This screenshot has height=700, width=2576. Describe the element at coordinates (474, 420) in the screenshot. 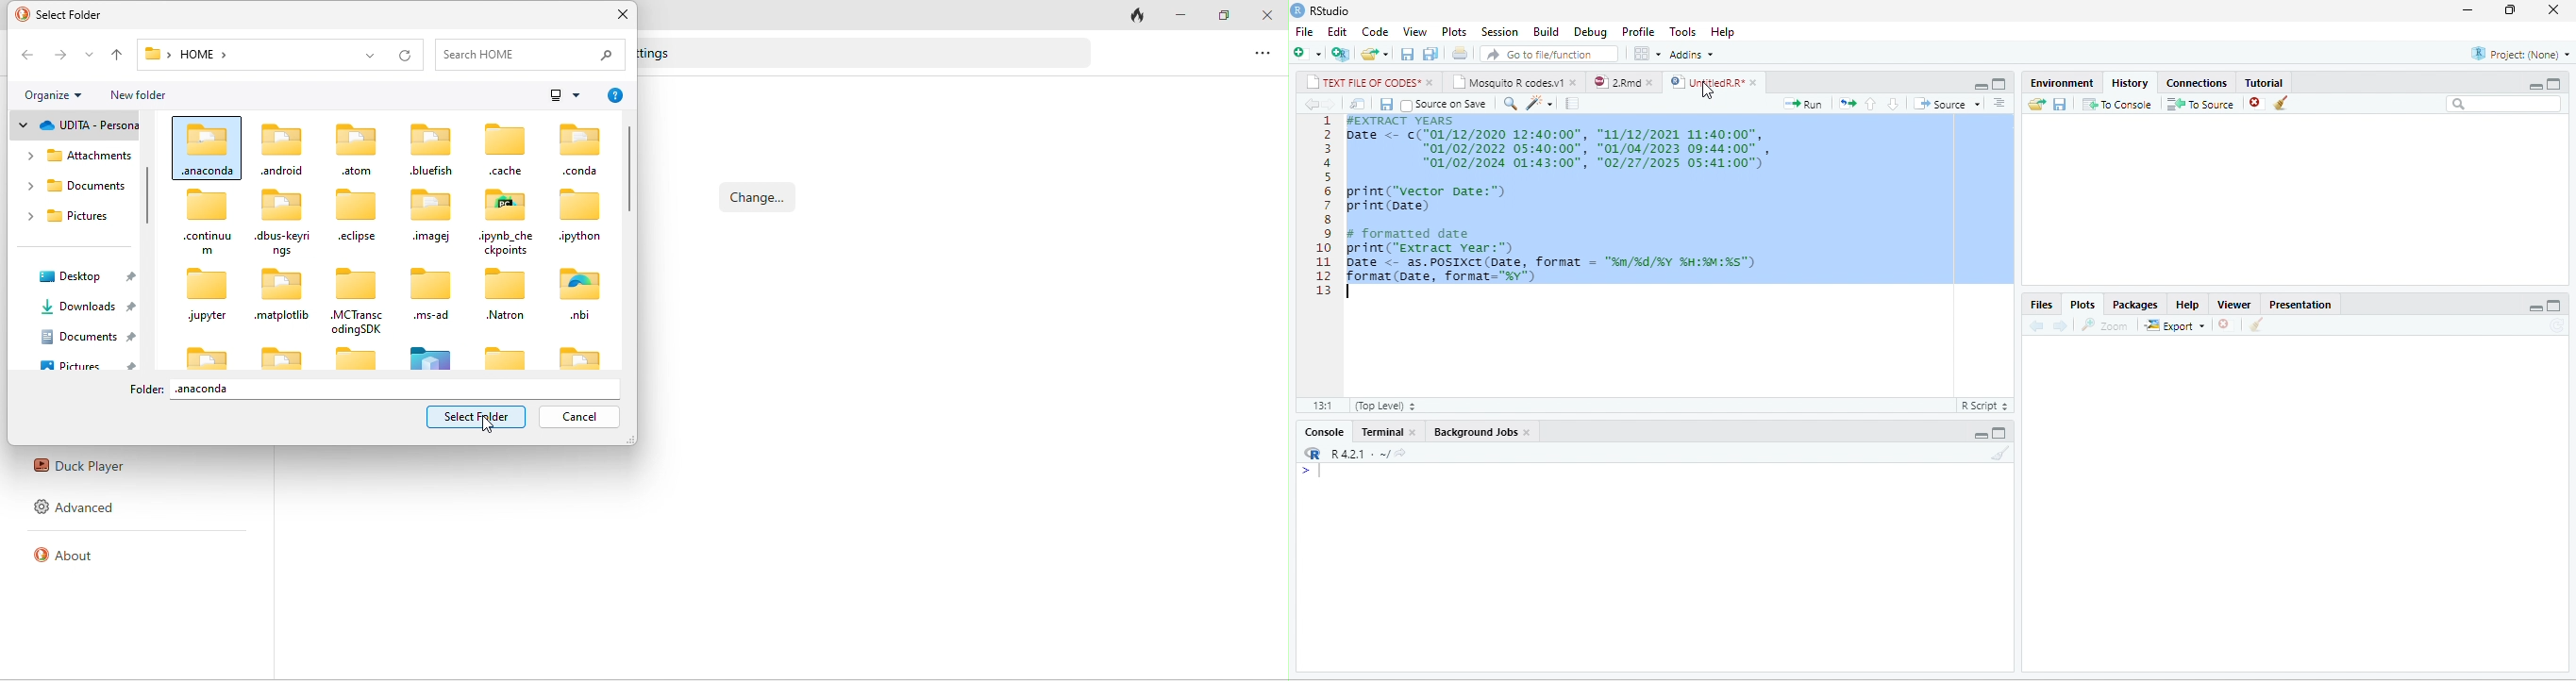

I see `select option` at that location.